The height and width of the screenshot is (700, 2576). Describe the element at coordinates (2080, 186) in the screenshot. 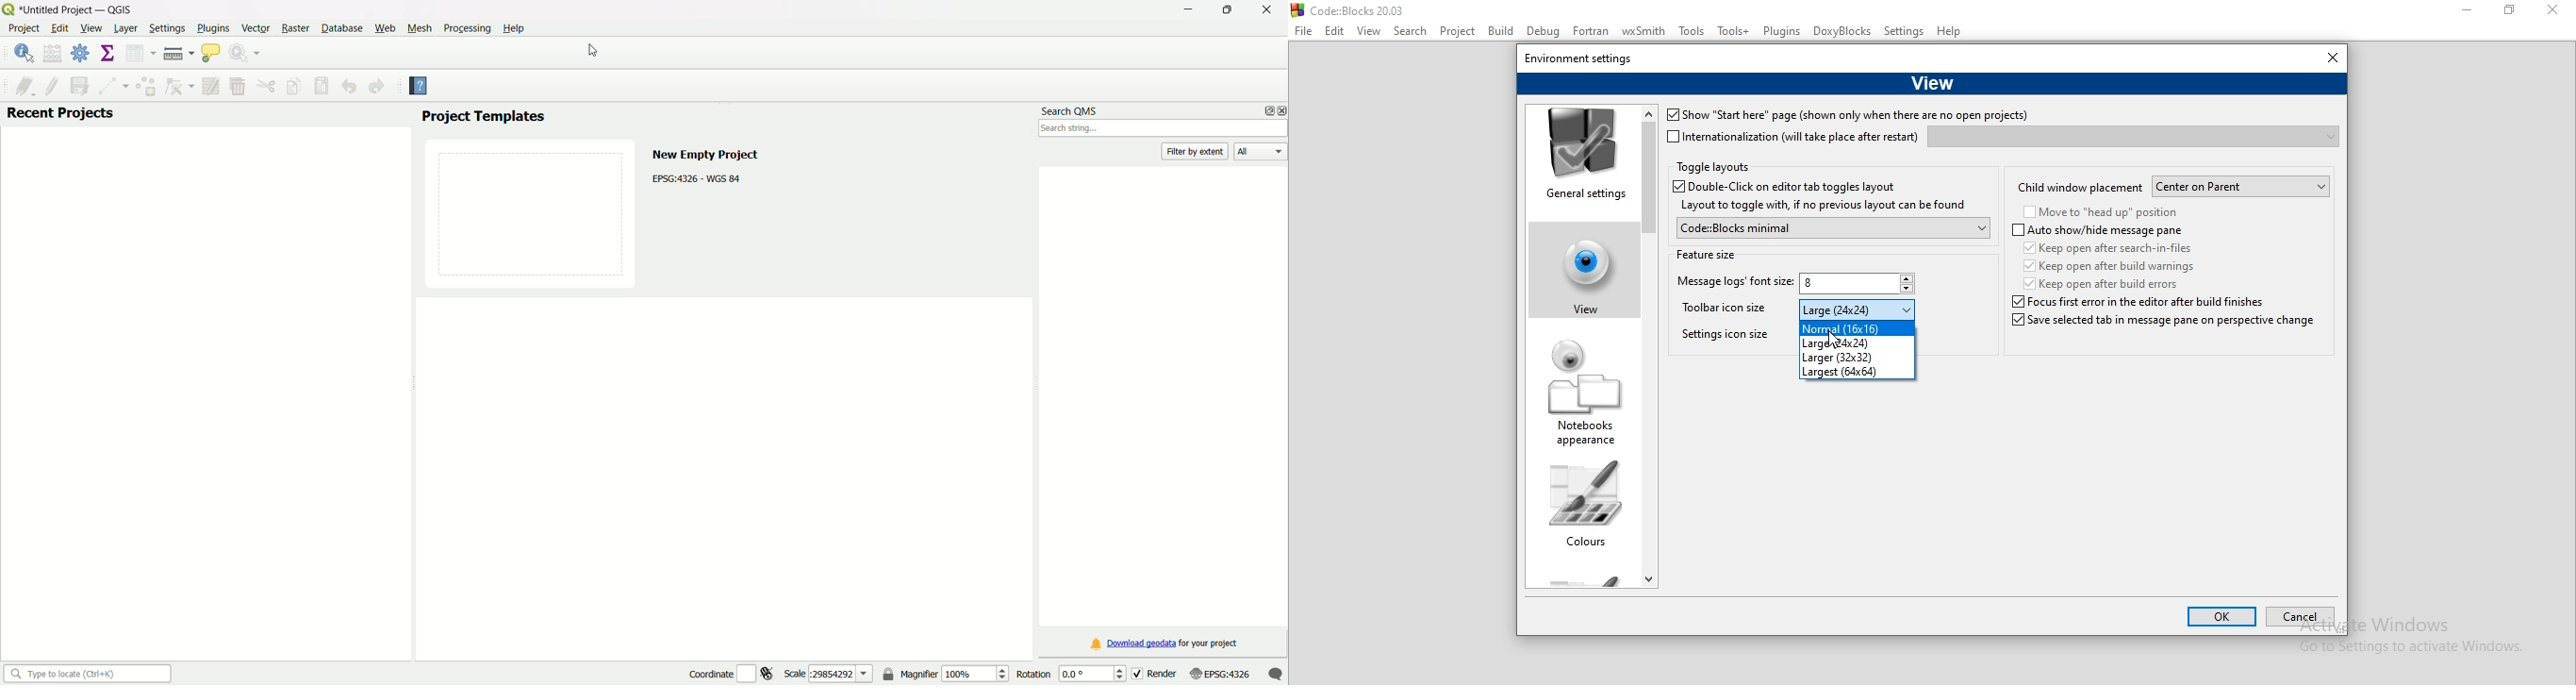

I see `Child window placement` at that location.